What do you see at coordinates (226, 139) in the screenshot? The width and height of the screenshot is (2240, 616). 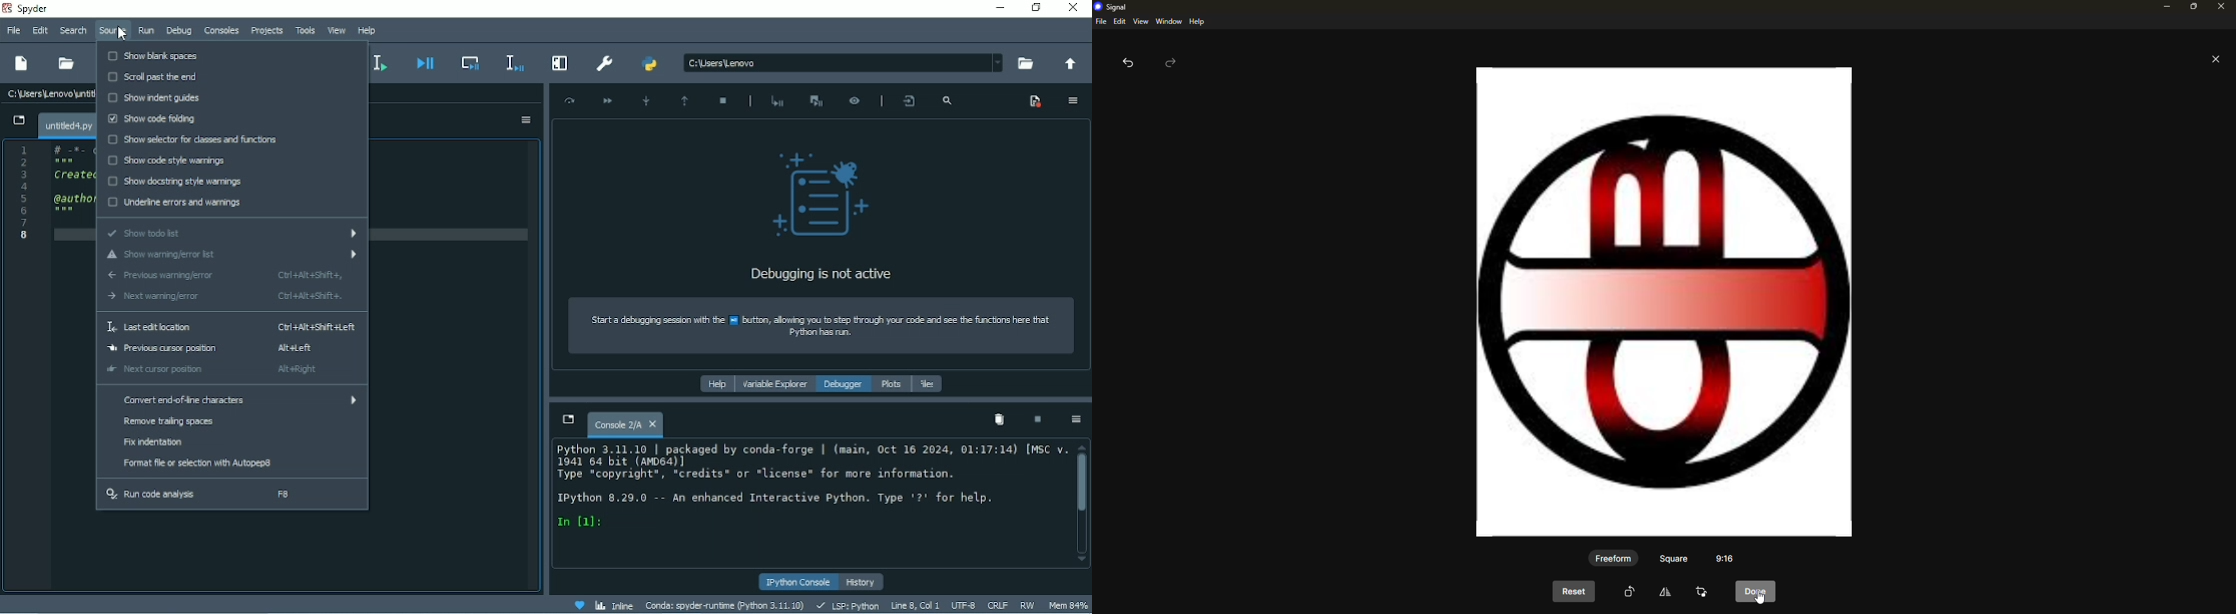 I see `Show selector for classes and functions` at bounding box center [226, 139].